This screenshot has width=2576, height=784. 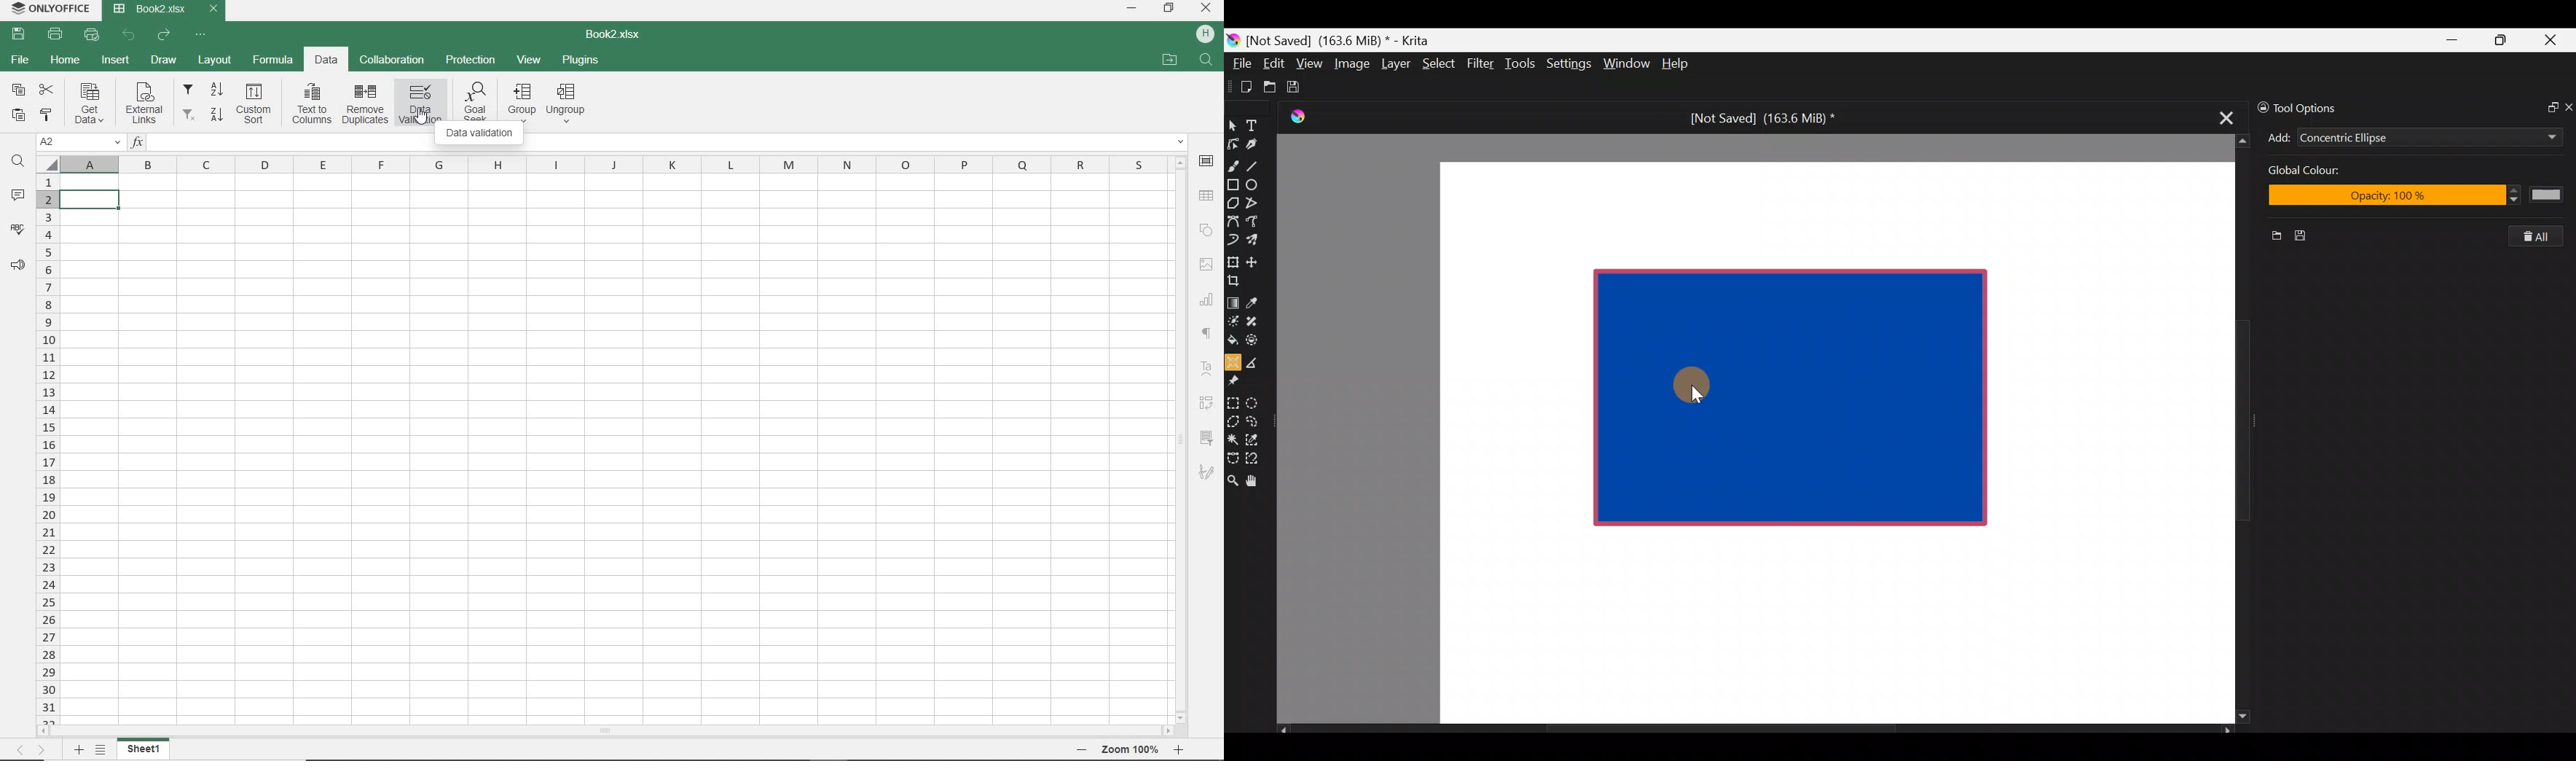 What do you see at coordinates (1273, 66) in the screenshot?
I see `Edit` at bounding box center [1273, 66].